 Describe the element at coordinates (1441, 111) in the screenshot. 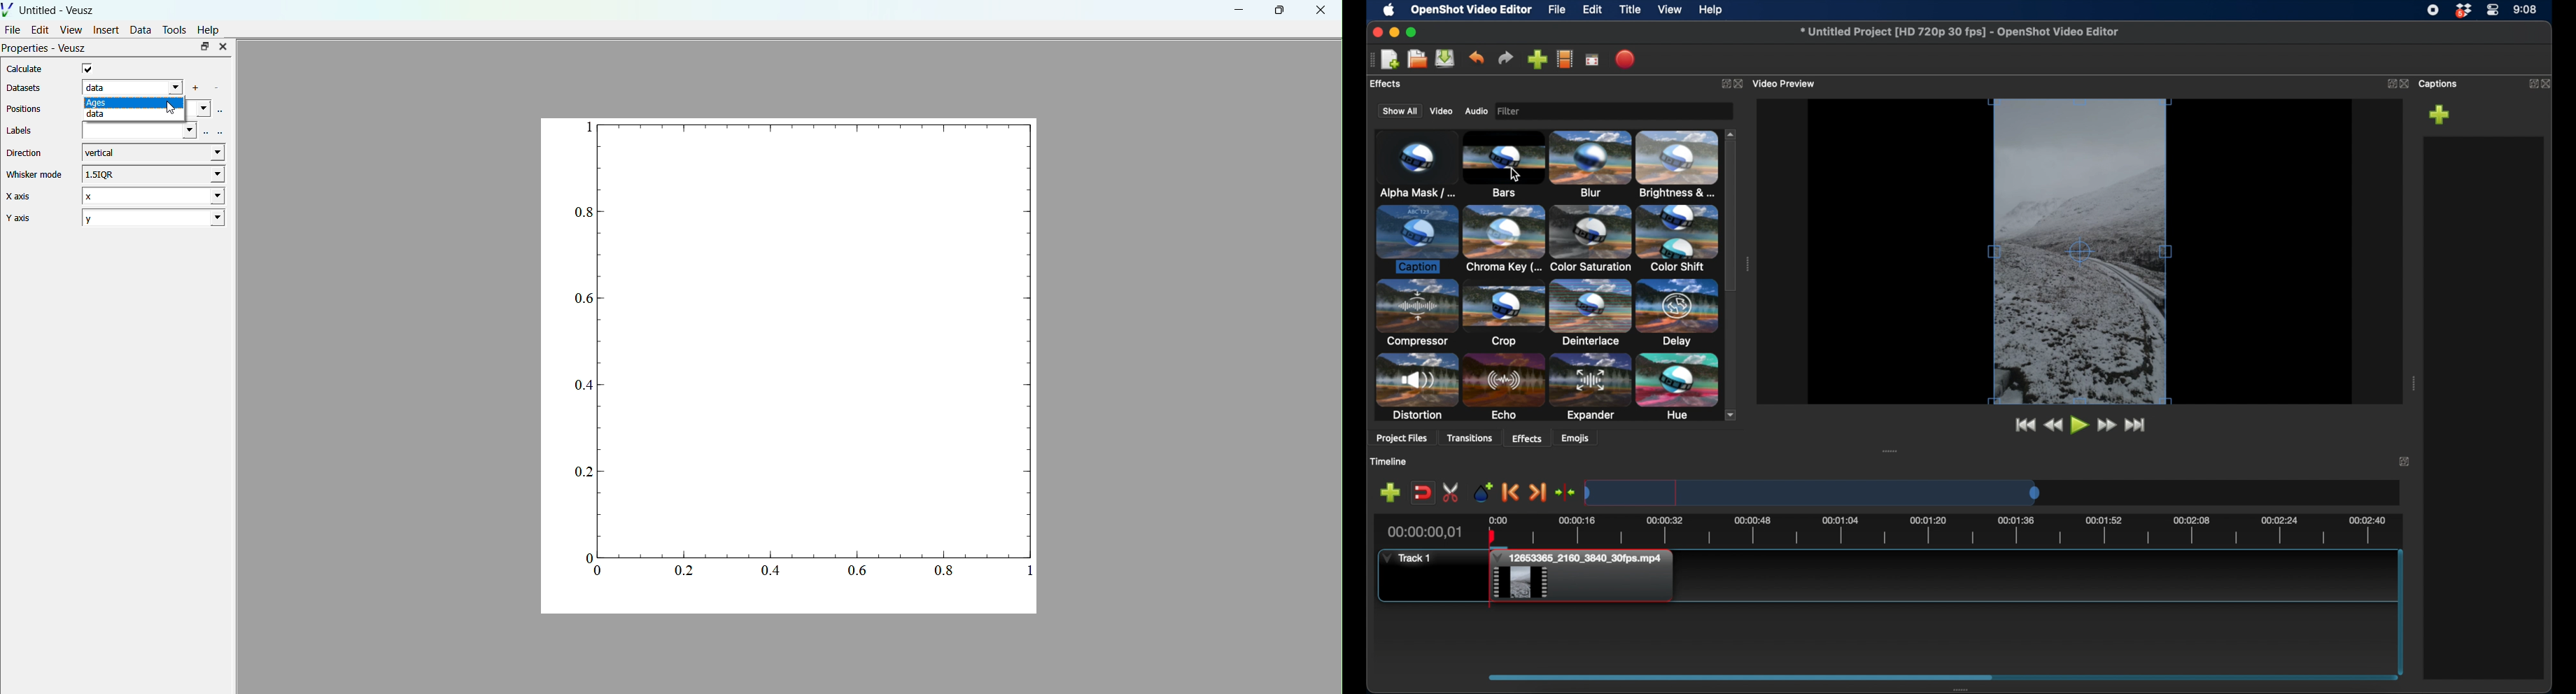

I see `video` at that location.